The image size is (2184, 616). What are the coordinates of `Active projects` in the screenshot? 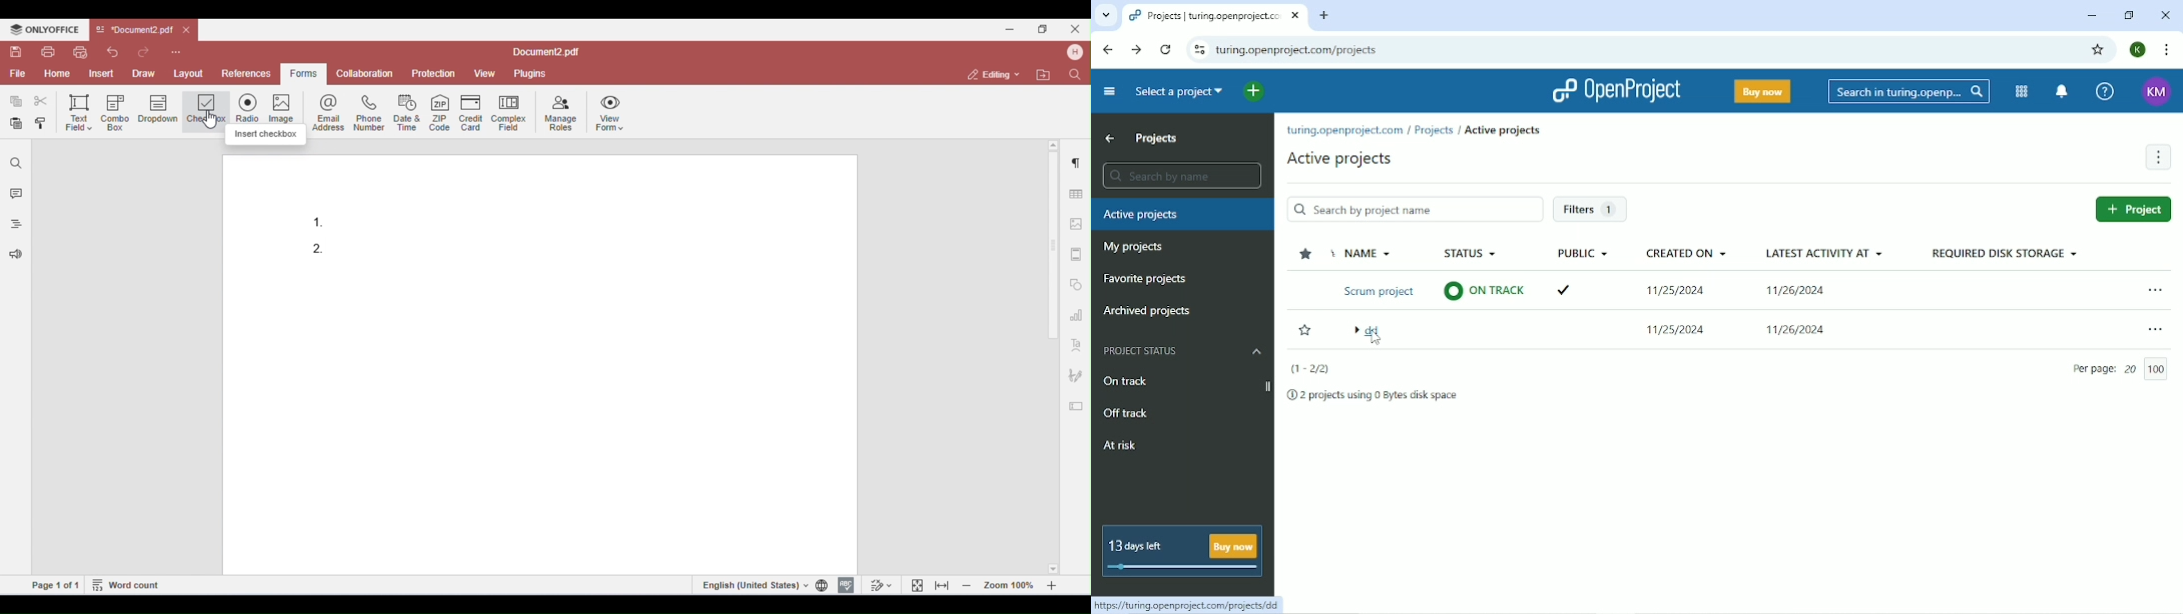 It's located at (1503, 131).